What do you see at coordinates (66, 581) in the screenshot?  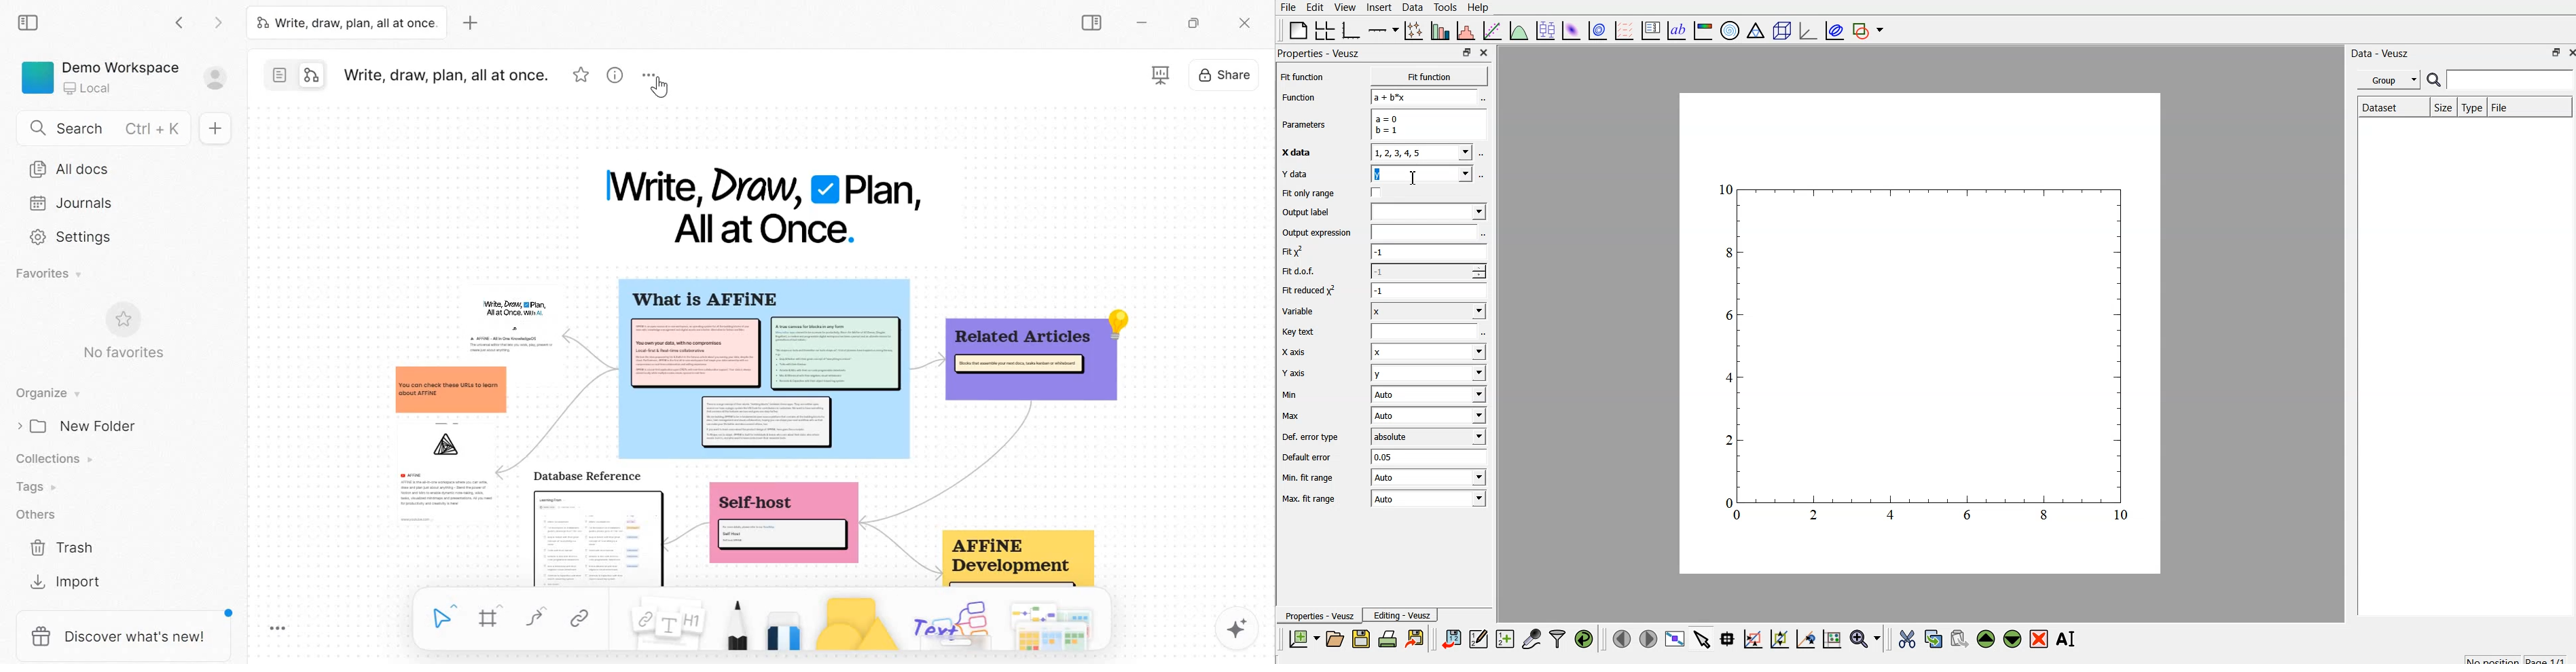 I see `Import` at bounding box center [66, 581].